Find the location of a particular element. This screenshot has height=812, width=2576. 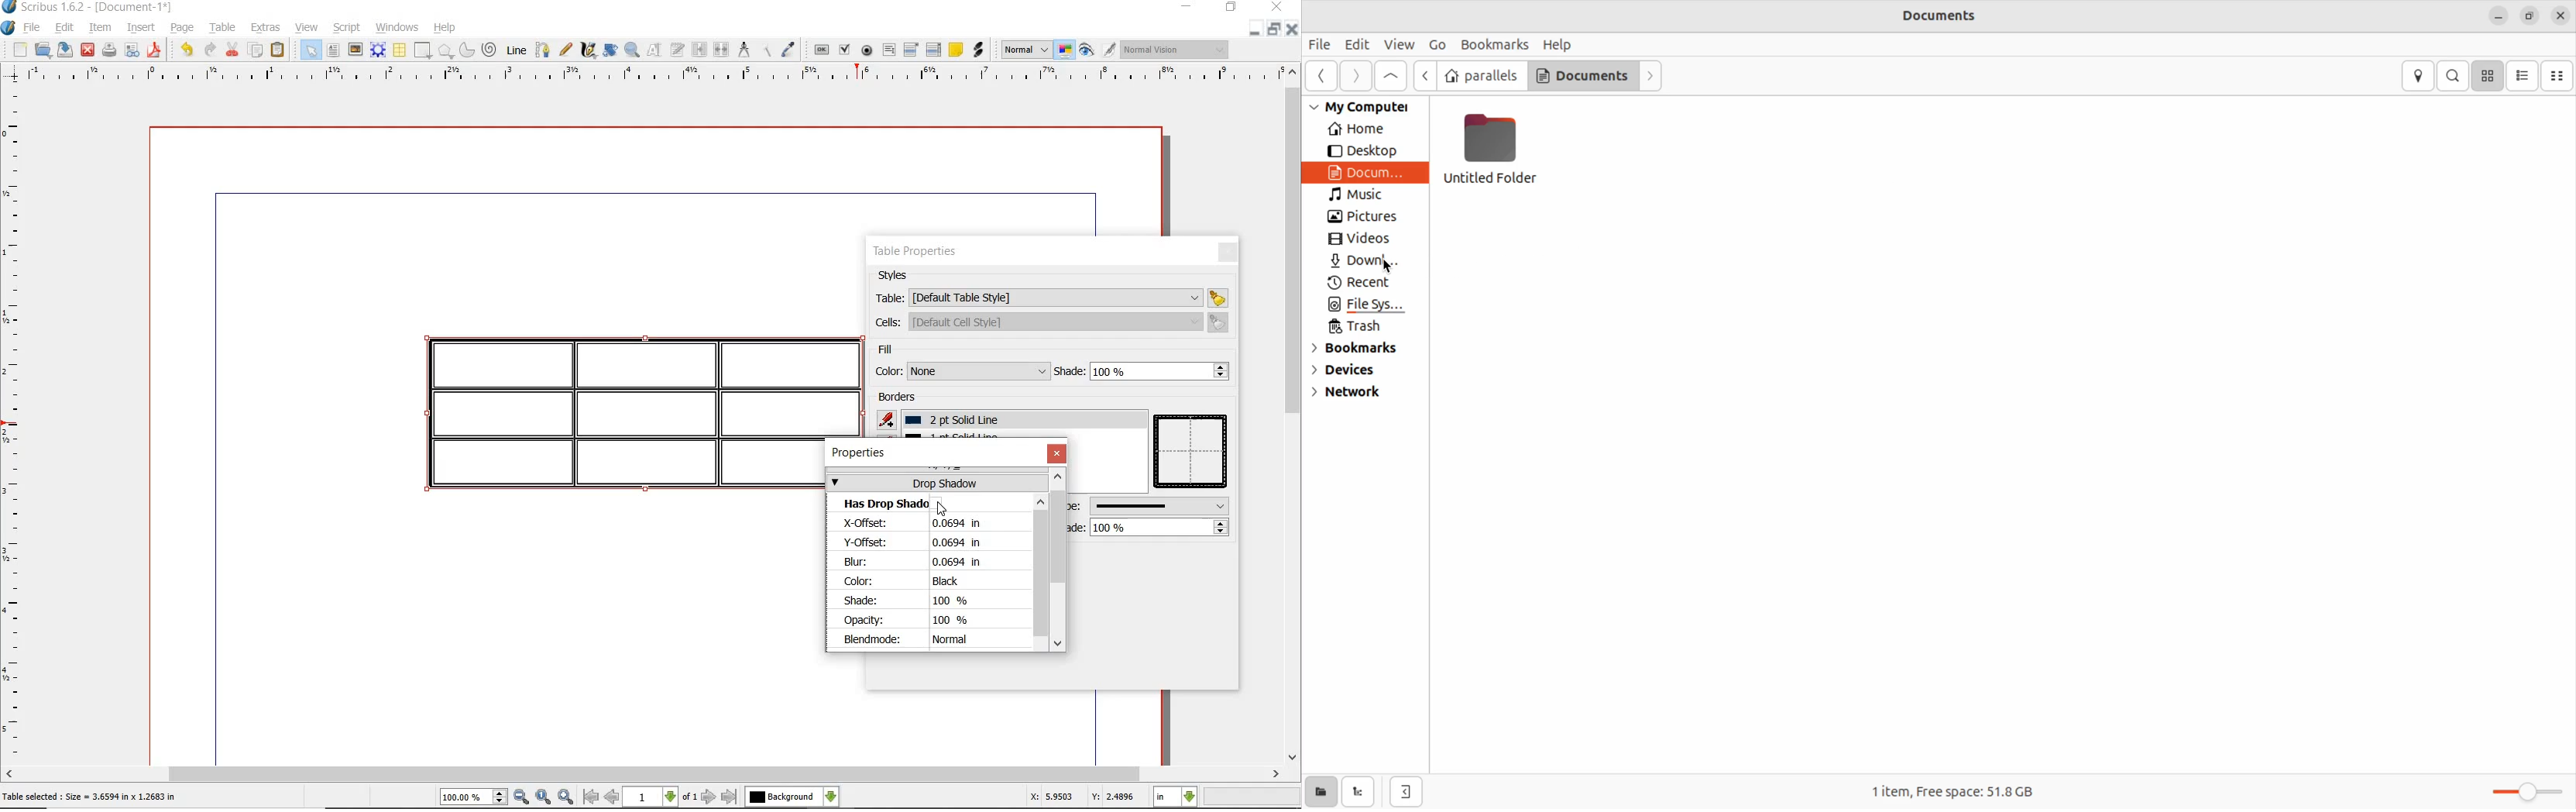

styles is located at coordinates (898, 276).